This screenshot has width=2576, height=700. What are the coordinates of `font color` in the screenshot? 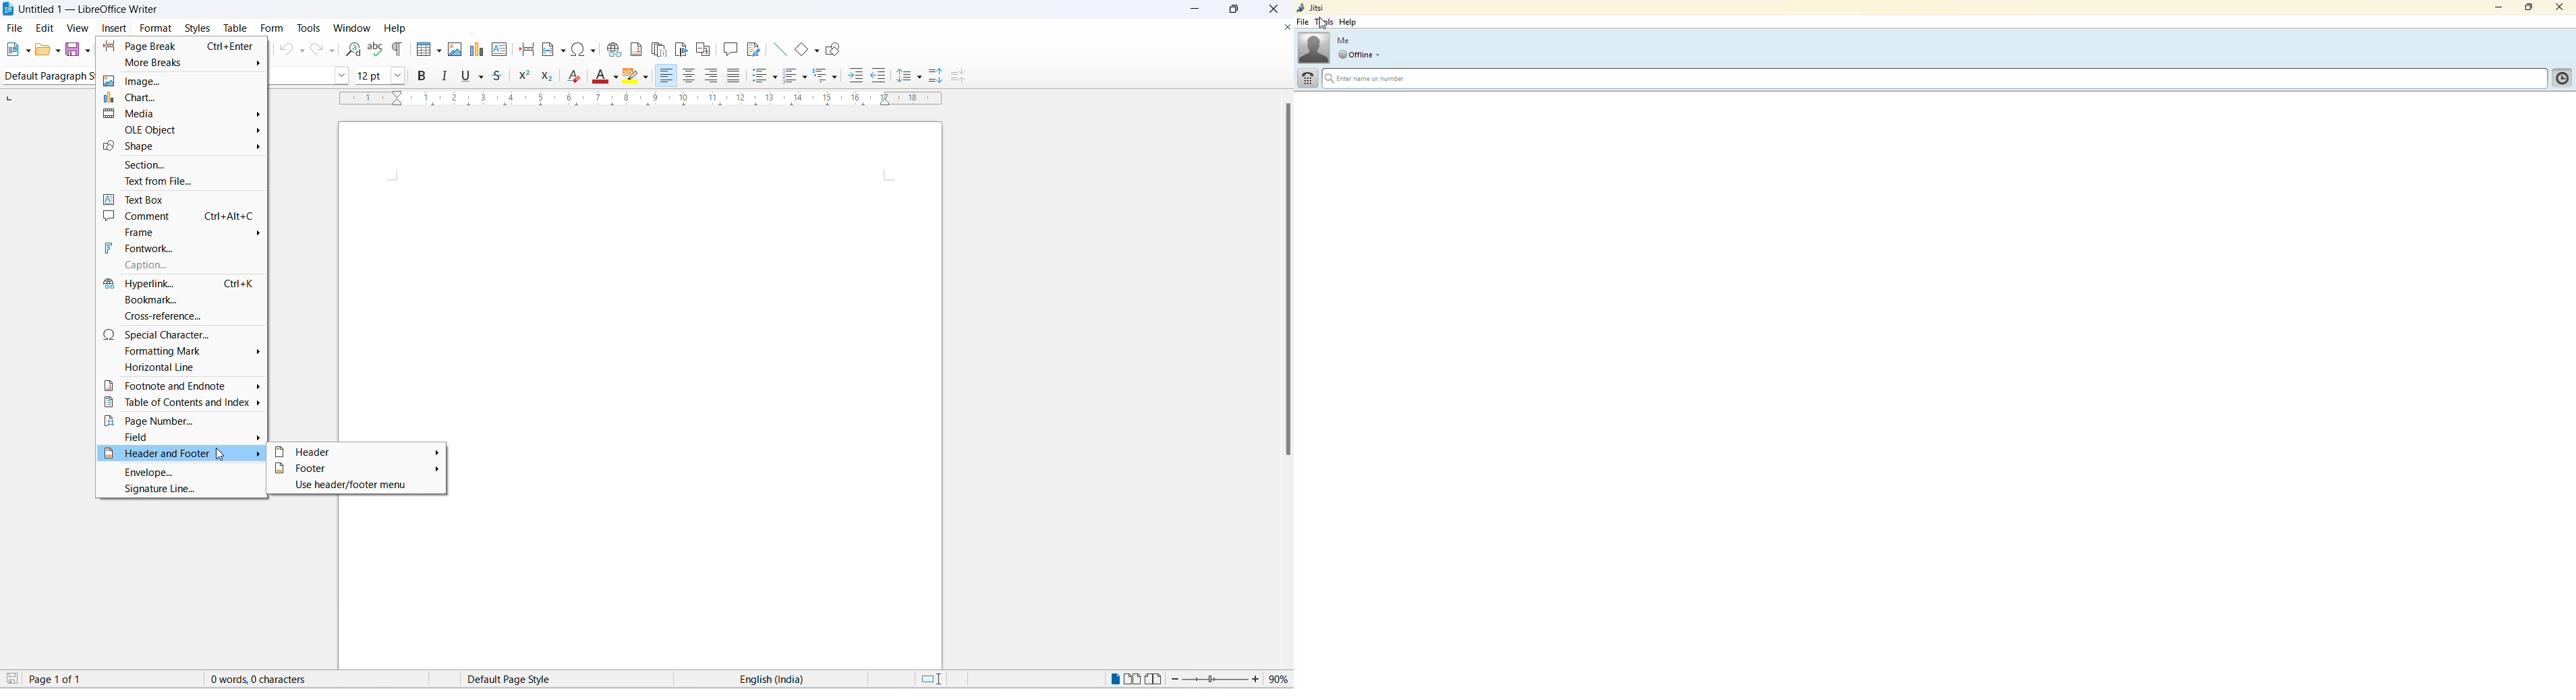 It's located at (598, 78).